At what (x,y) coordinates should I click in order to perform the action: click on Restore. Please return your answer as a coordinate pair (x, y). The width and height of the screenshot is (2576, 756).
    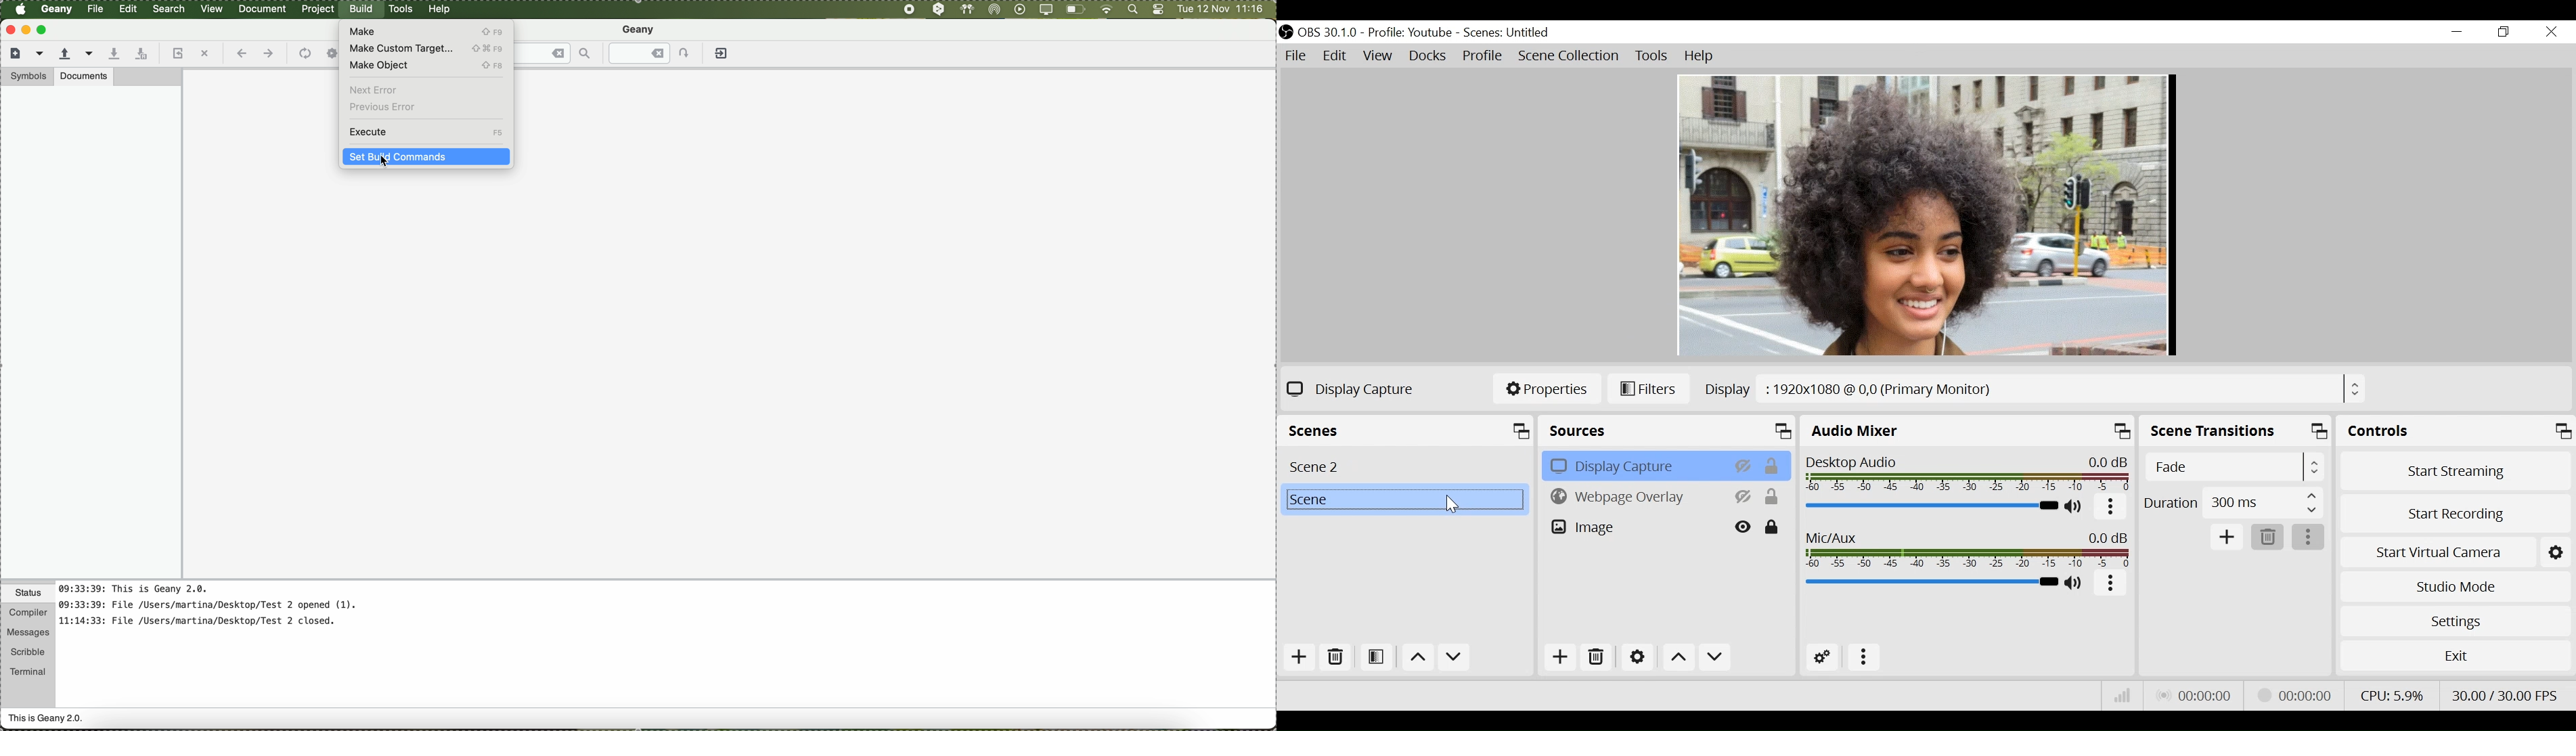
    Looking at the image, I should click on (2504, 32).